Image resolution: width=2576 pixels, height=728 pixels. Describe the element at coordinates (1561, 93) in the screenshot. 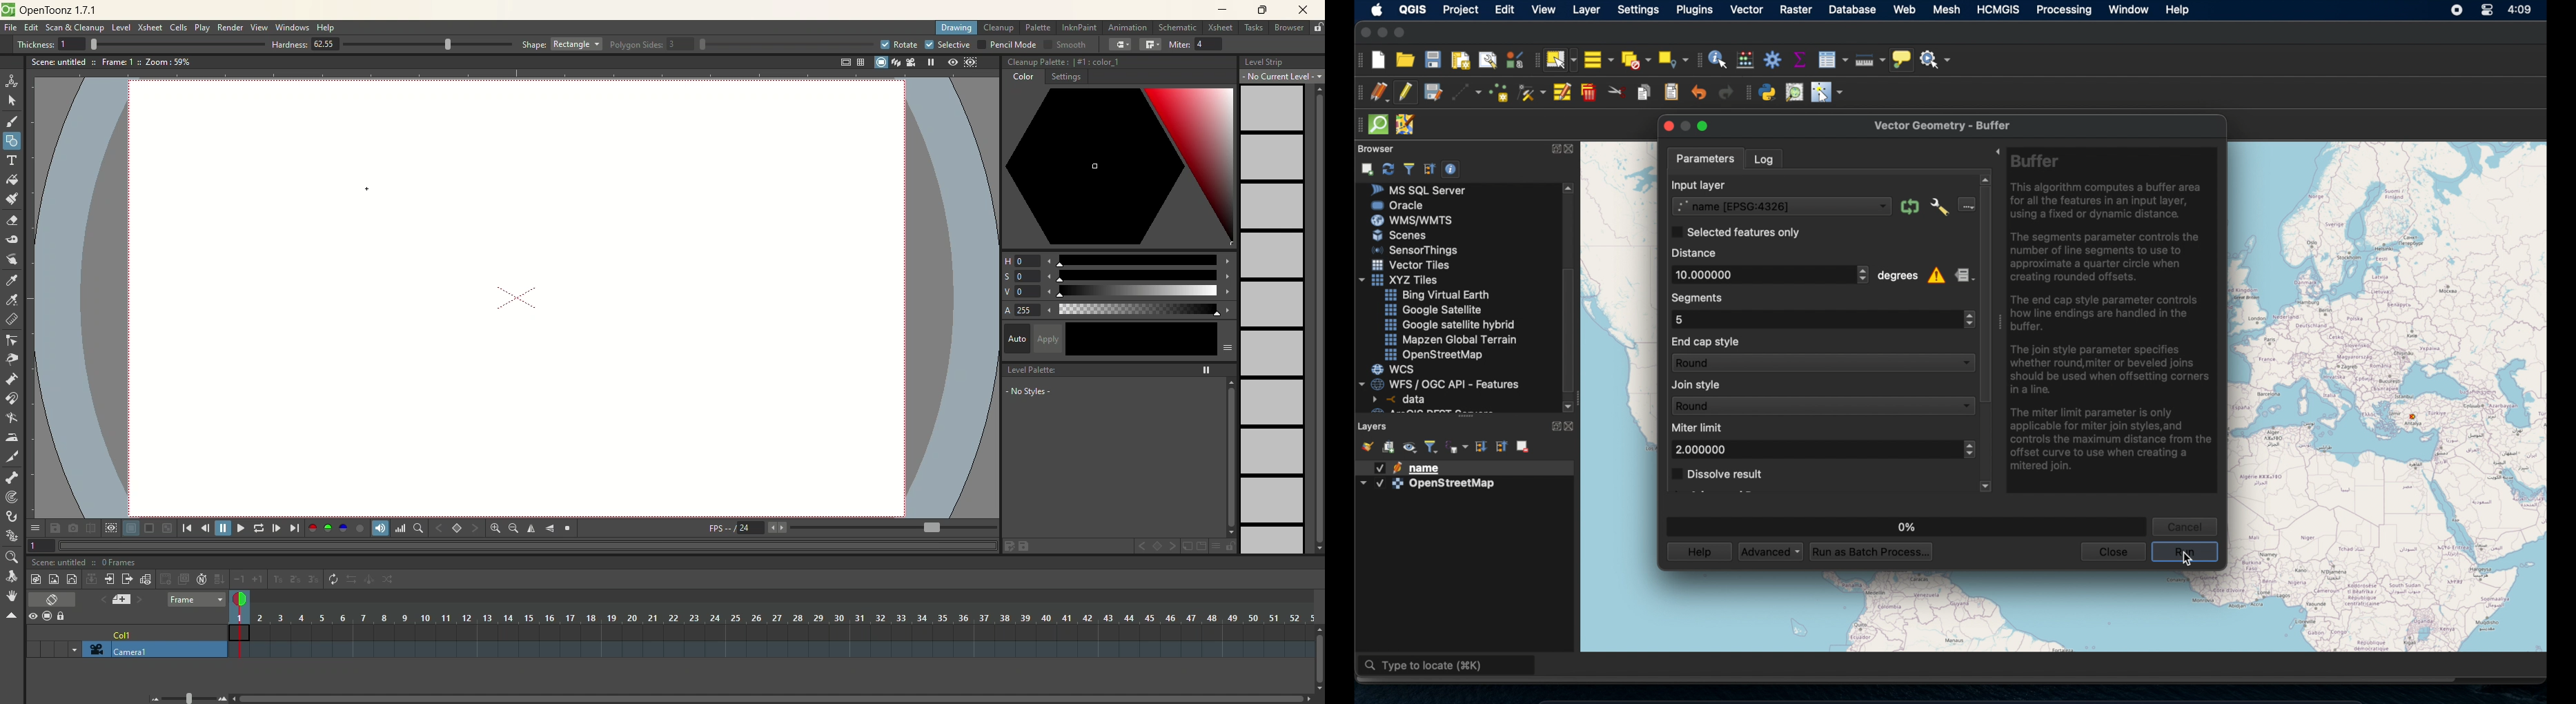

I see `modify attributes` at that location.